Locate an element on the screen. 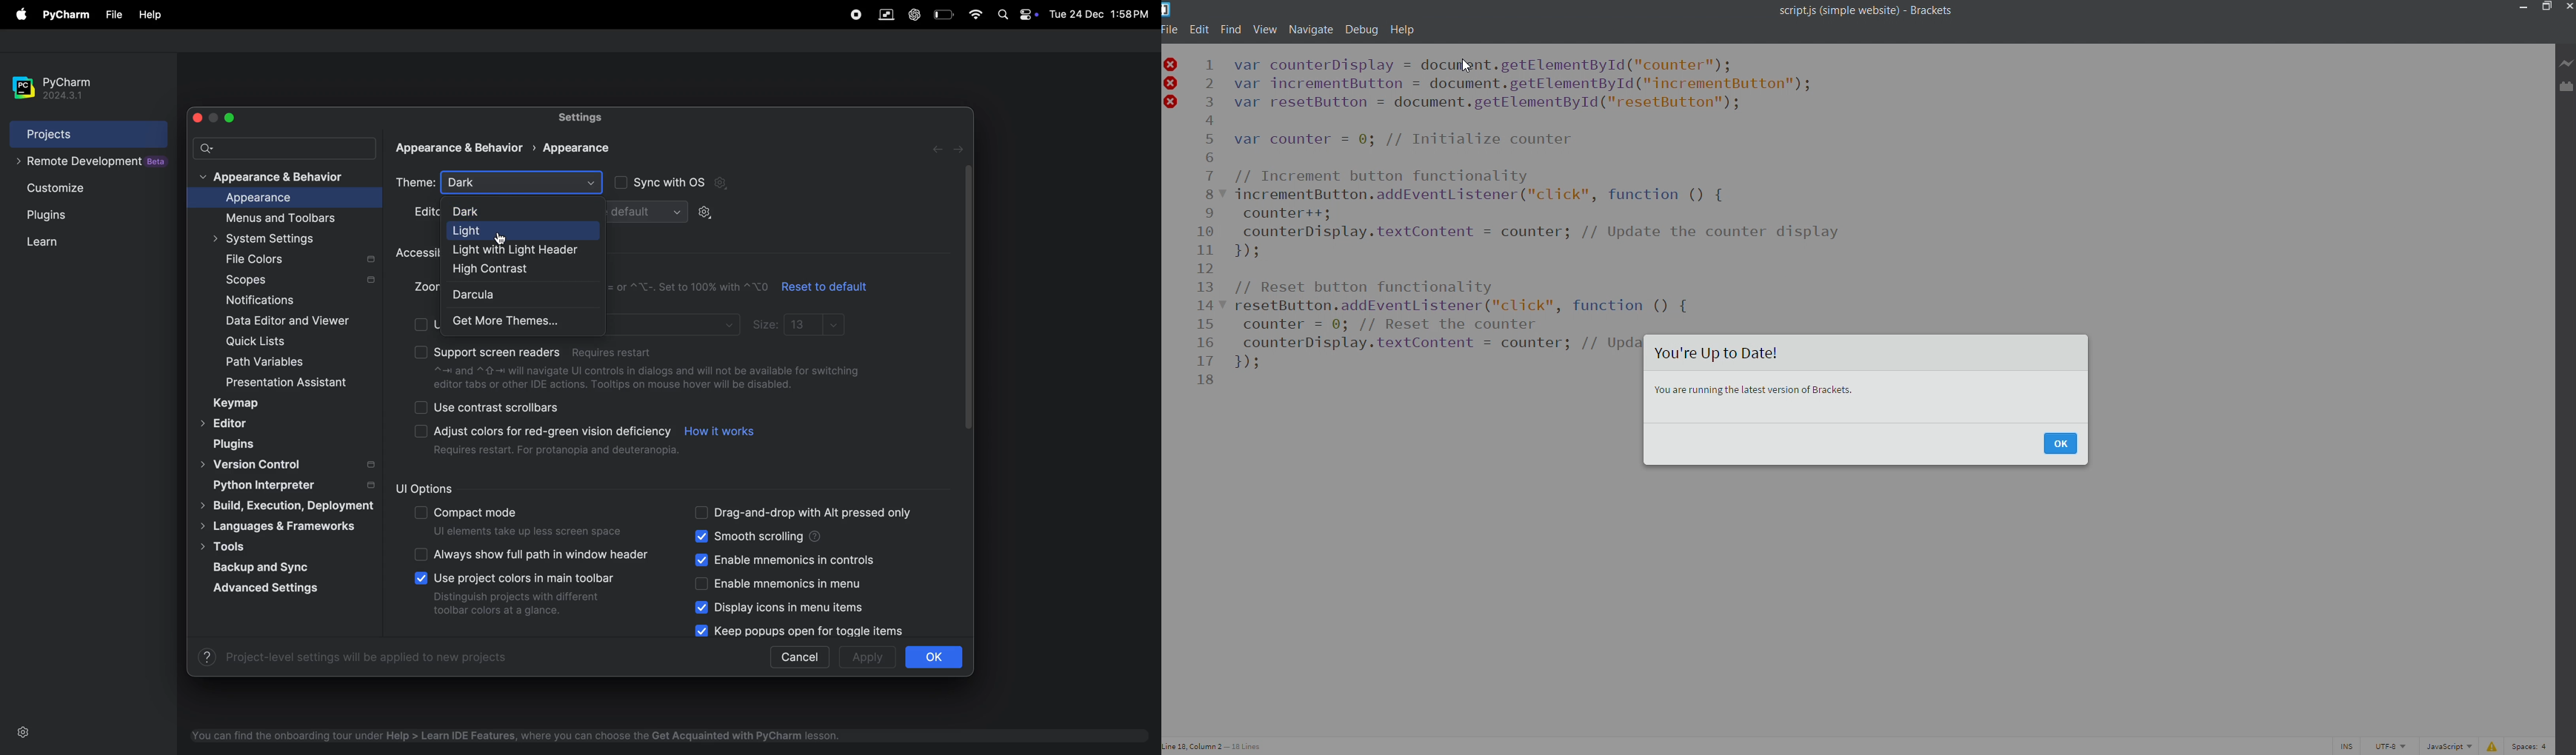 Image resolution: width=2576 pixels, height=756 pixels. cursor is located at coordinates (1467, 67).